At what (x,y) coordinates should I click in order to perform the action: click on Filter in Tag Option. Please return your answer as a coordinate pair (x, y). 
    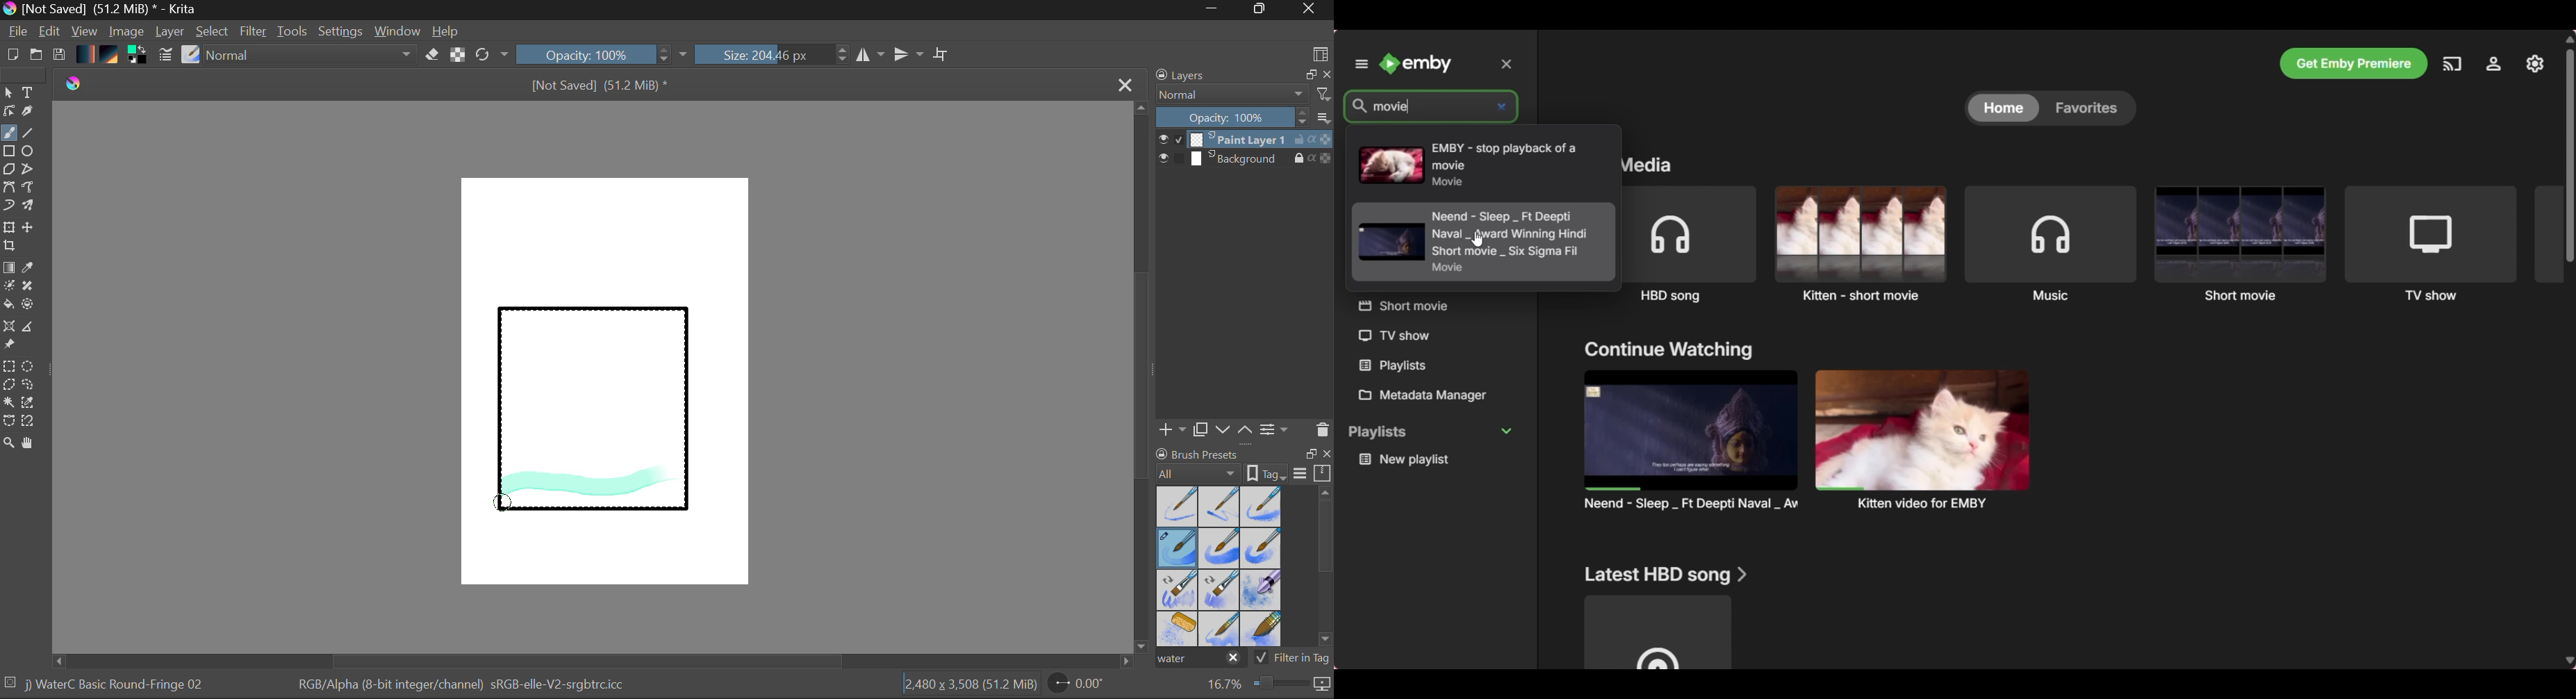
    Looking at the image, I should click on (1293, 659).